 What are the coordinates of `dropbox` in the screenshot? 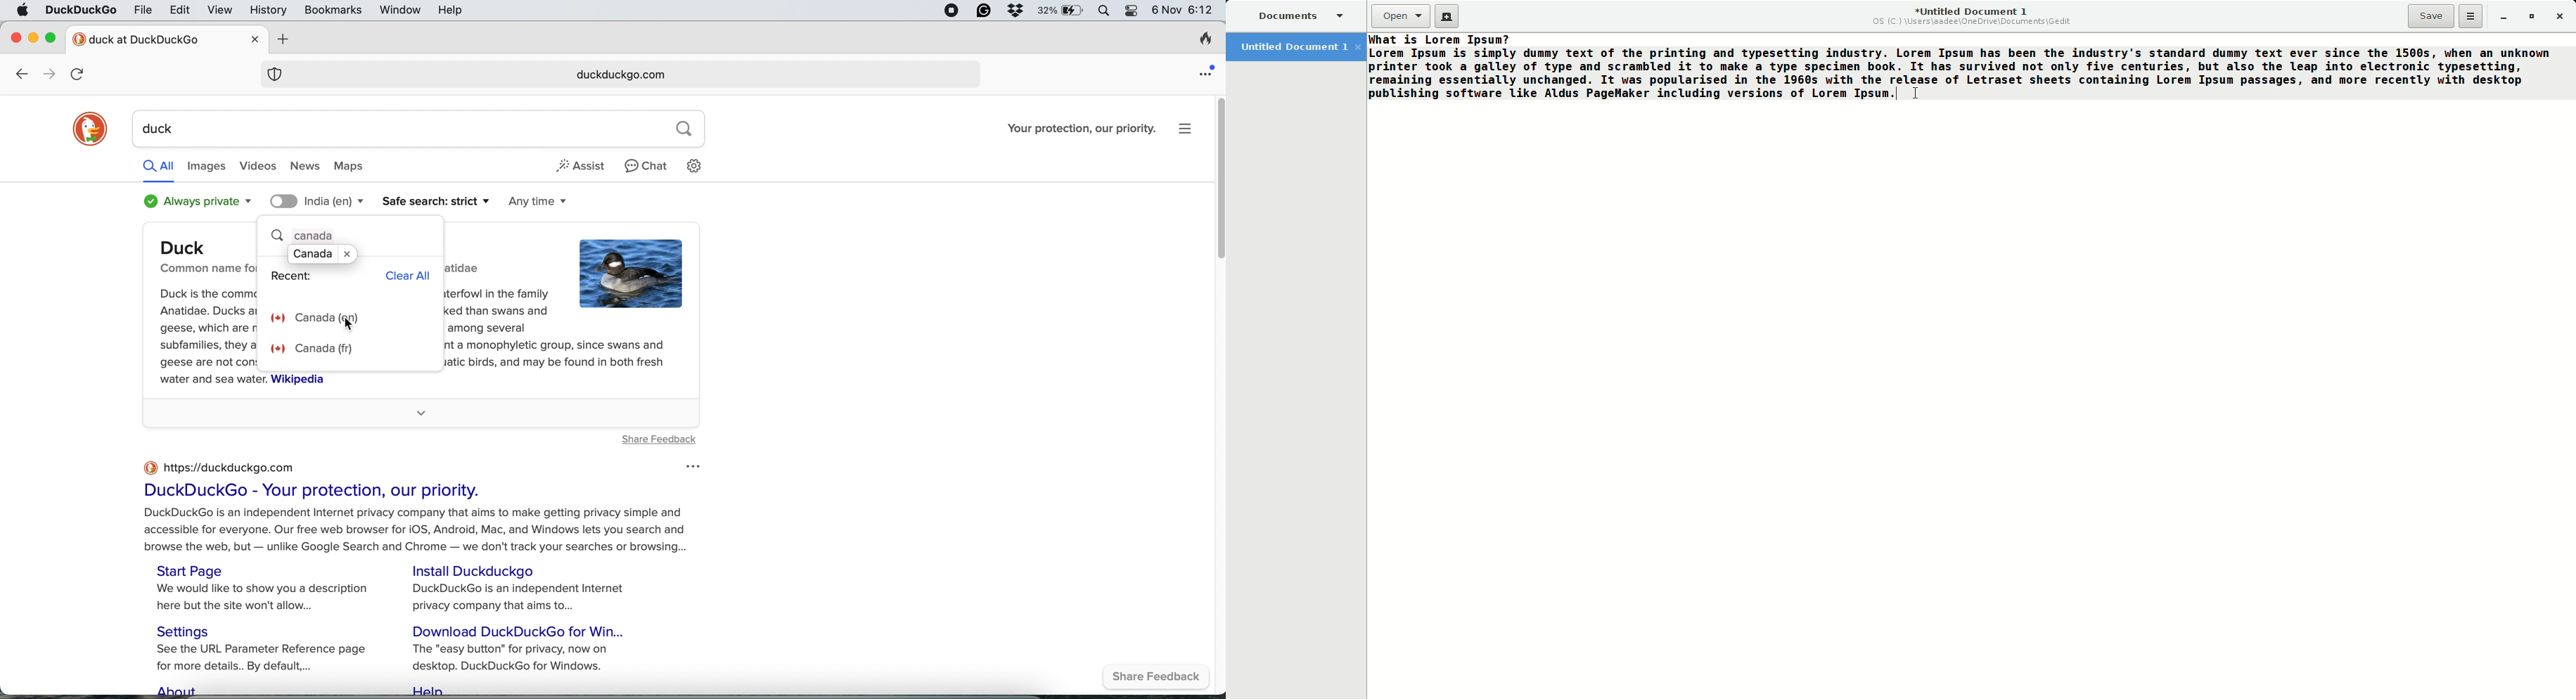 It's located at (1015, 11).